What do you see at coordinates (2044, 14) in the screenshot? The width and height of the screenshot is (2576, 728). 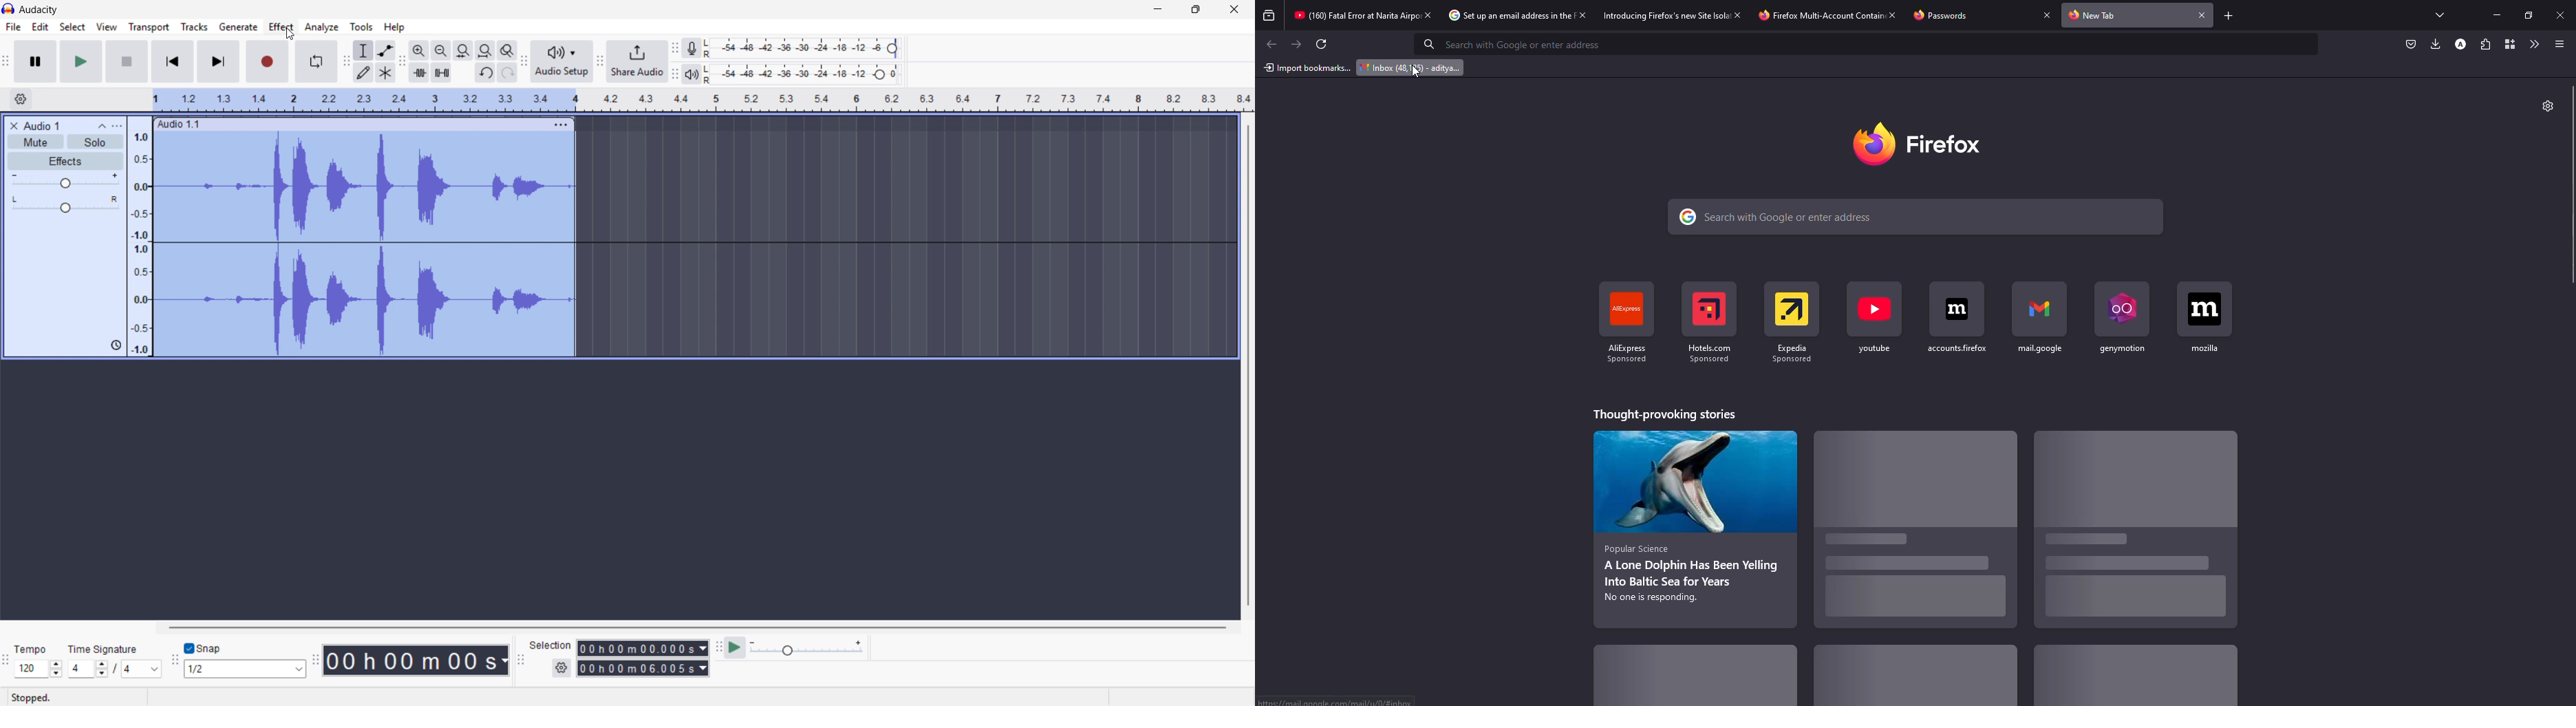 I see `close` at bounding box center [2044, 14].